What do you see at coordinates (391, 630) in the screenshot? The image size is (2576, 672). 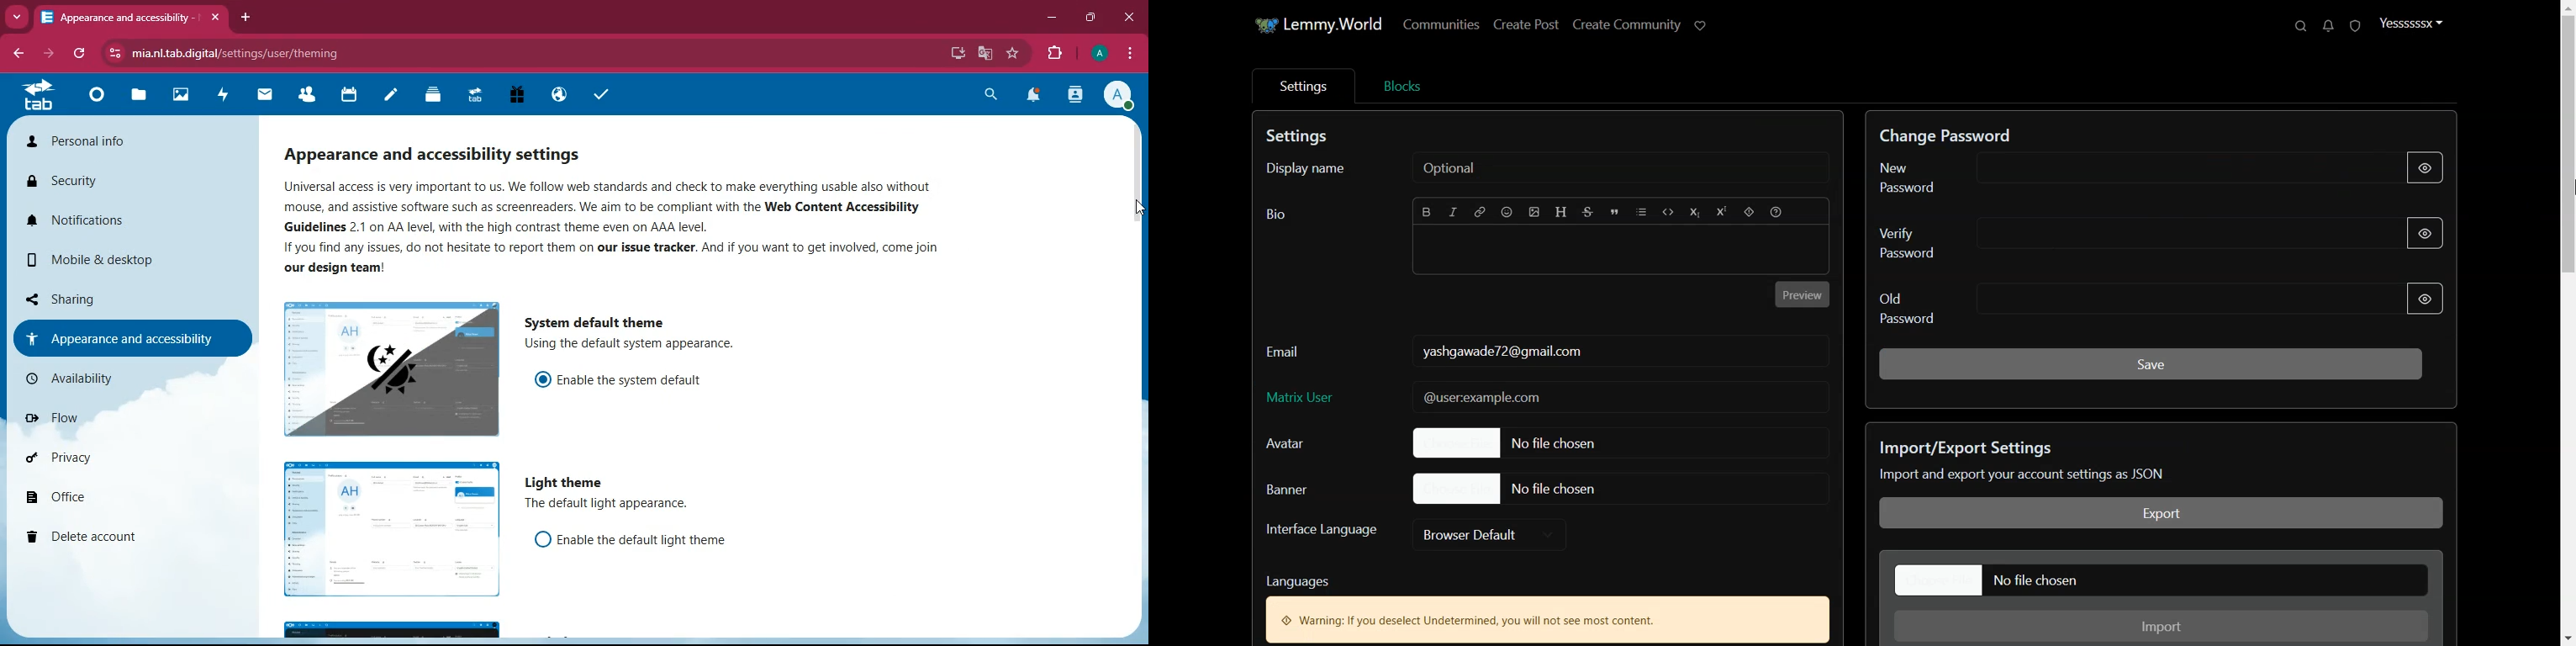 I see `image` at bounding box center [391, 630].